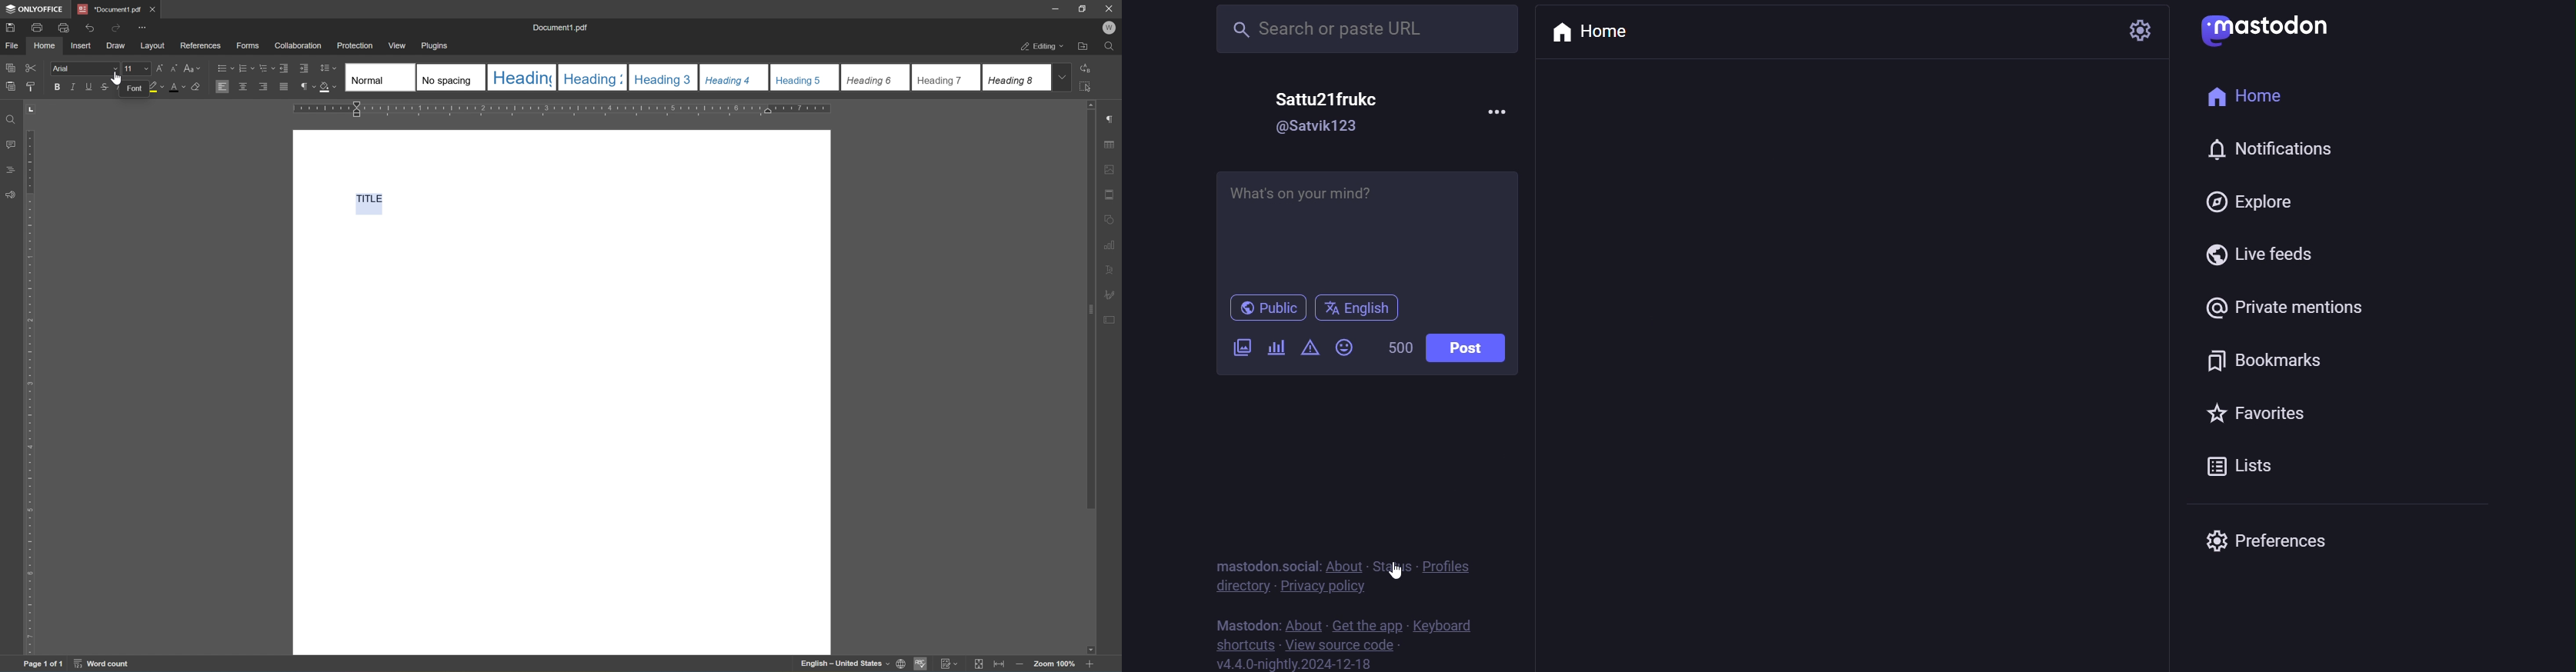 The width and height of the screenshot is (2576, 672). What do you see at coordinates (29, 391) in the screenshot?
I see `ruler` at bounding box center [29, 391].